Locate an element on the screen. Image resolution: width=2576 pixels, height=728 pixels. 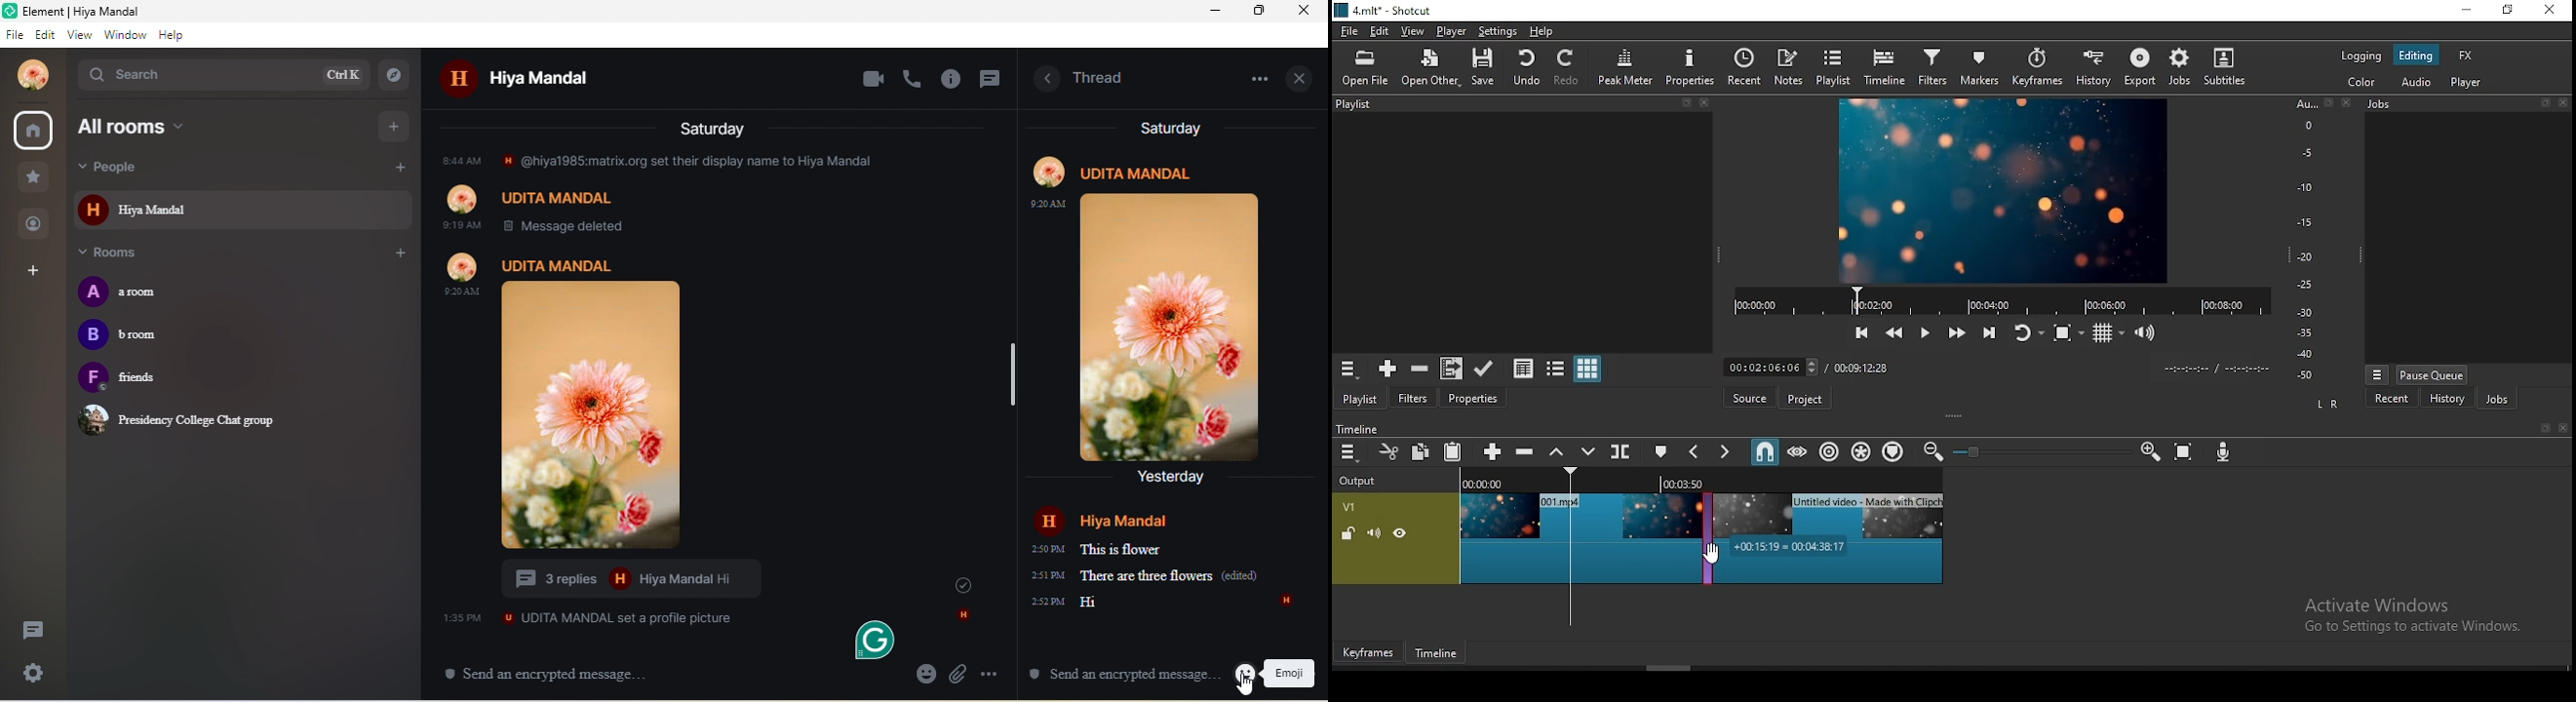
playlist is located at coordinates (1835, 67).